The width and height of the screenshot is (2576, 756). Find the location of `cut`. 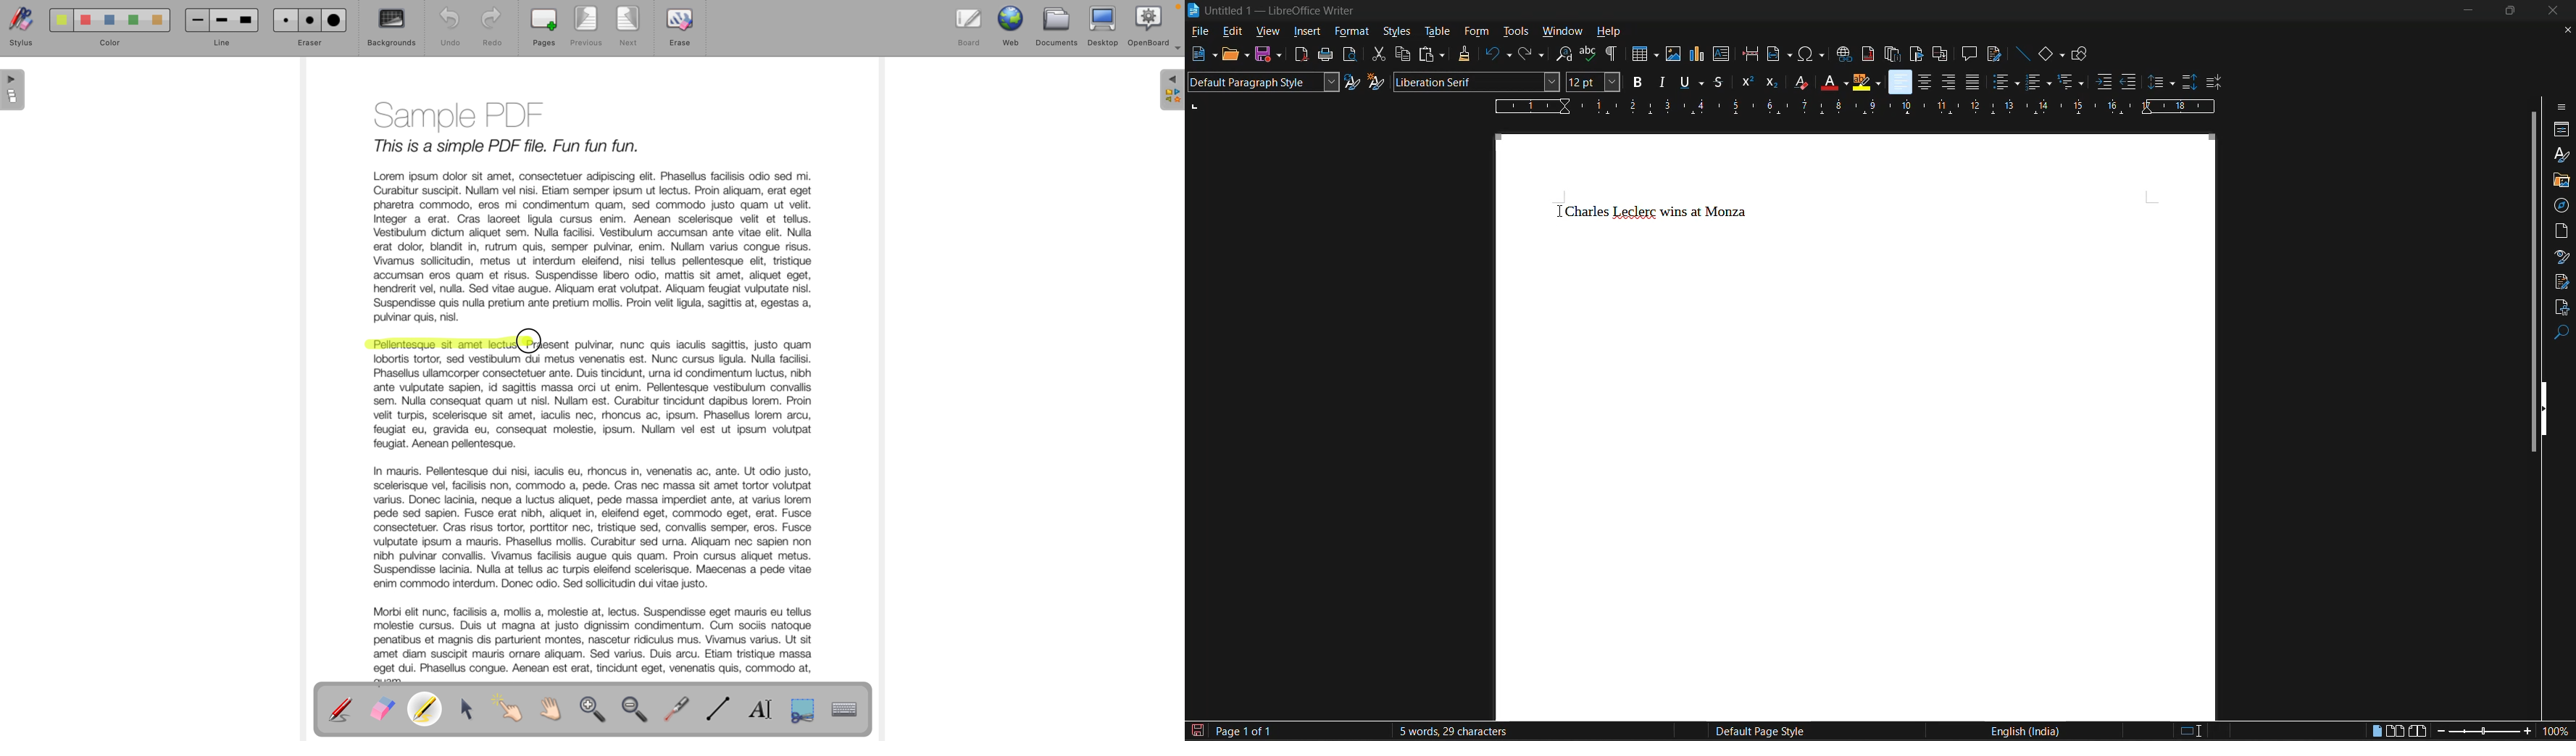

cut is located at coordinates (1377, 54).